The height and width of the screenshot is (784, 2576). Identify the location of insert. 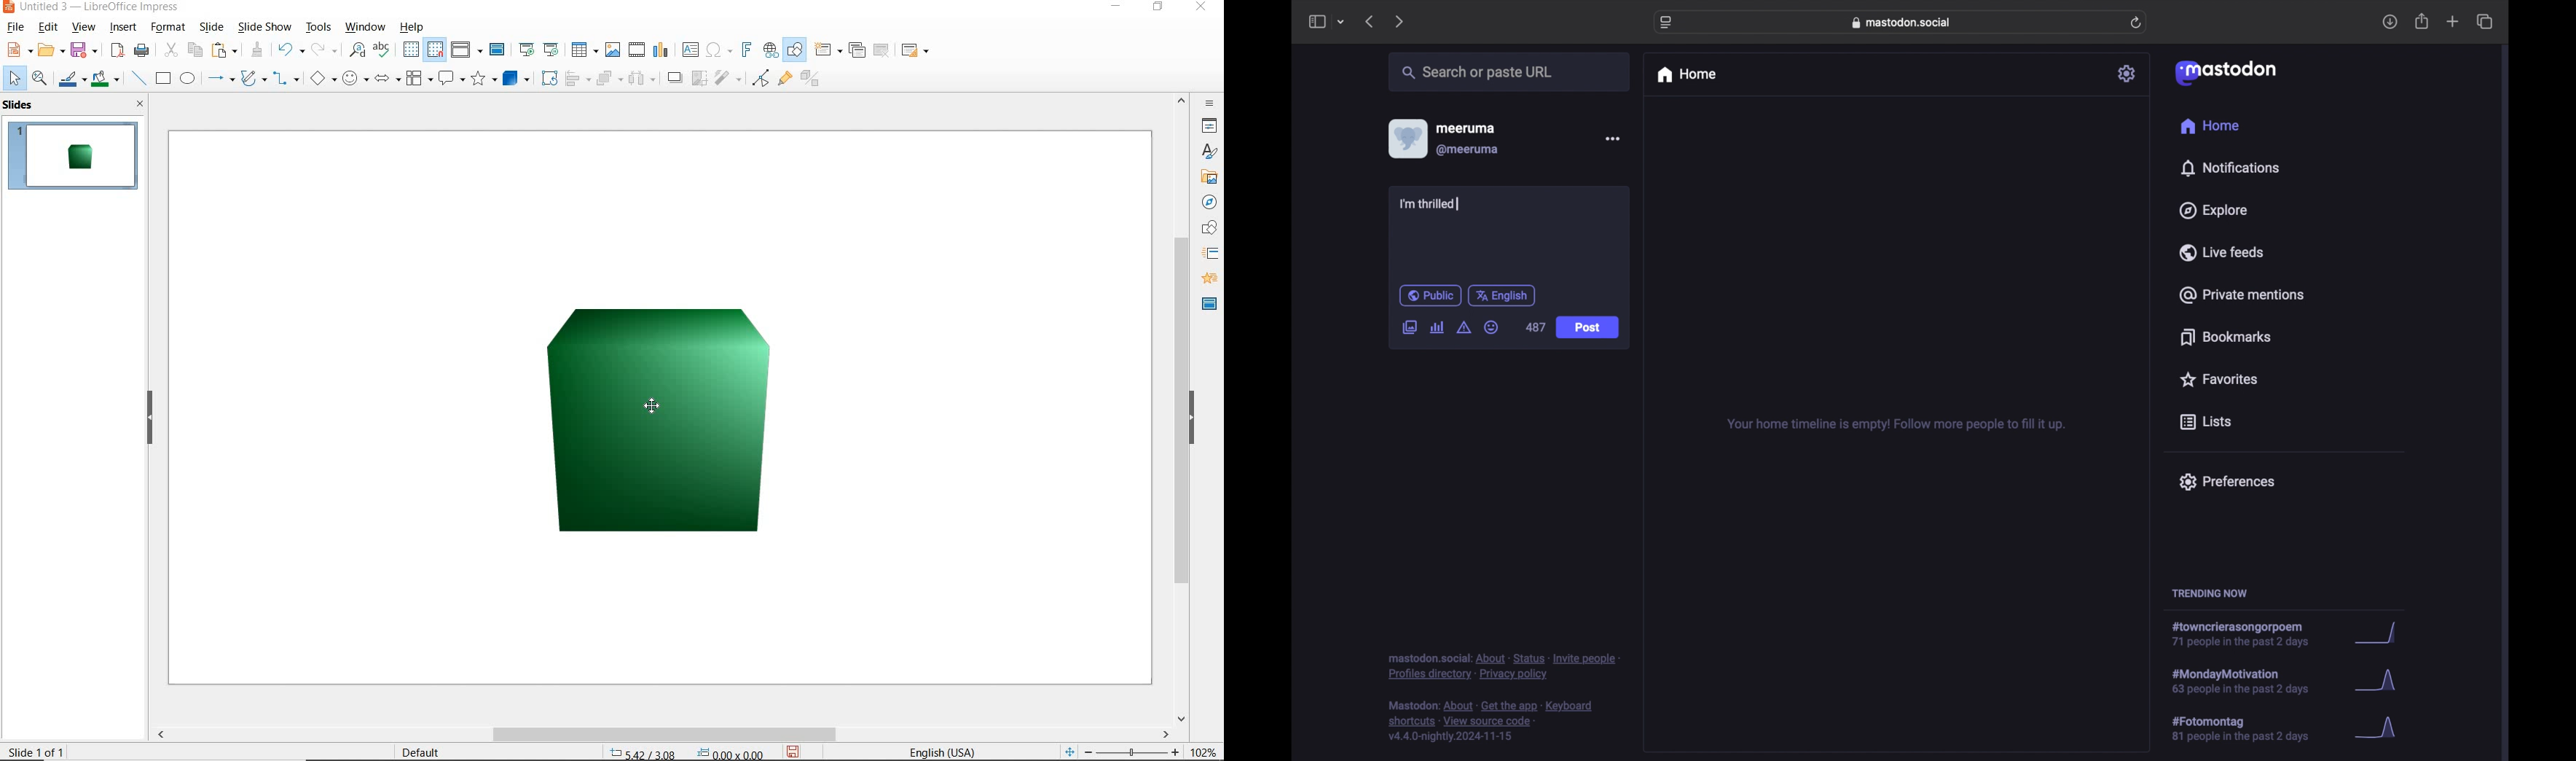
(123, 28).